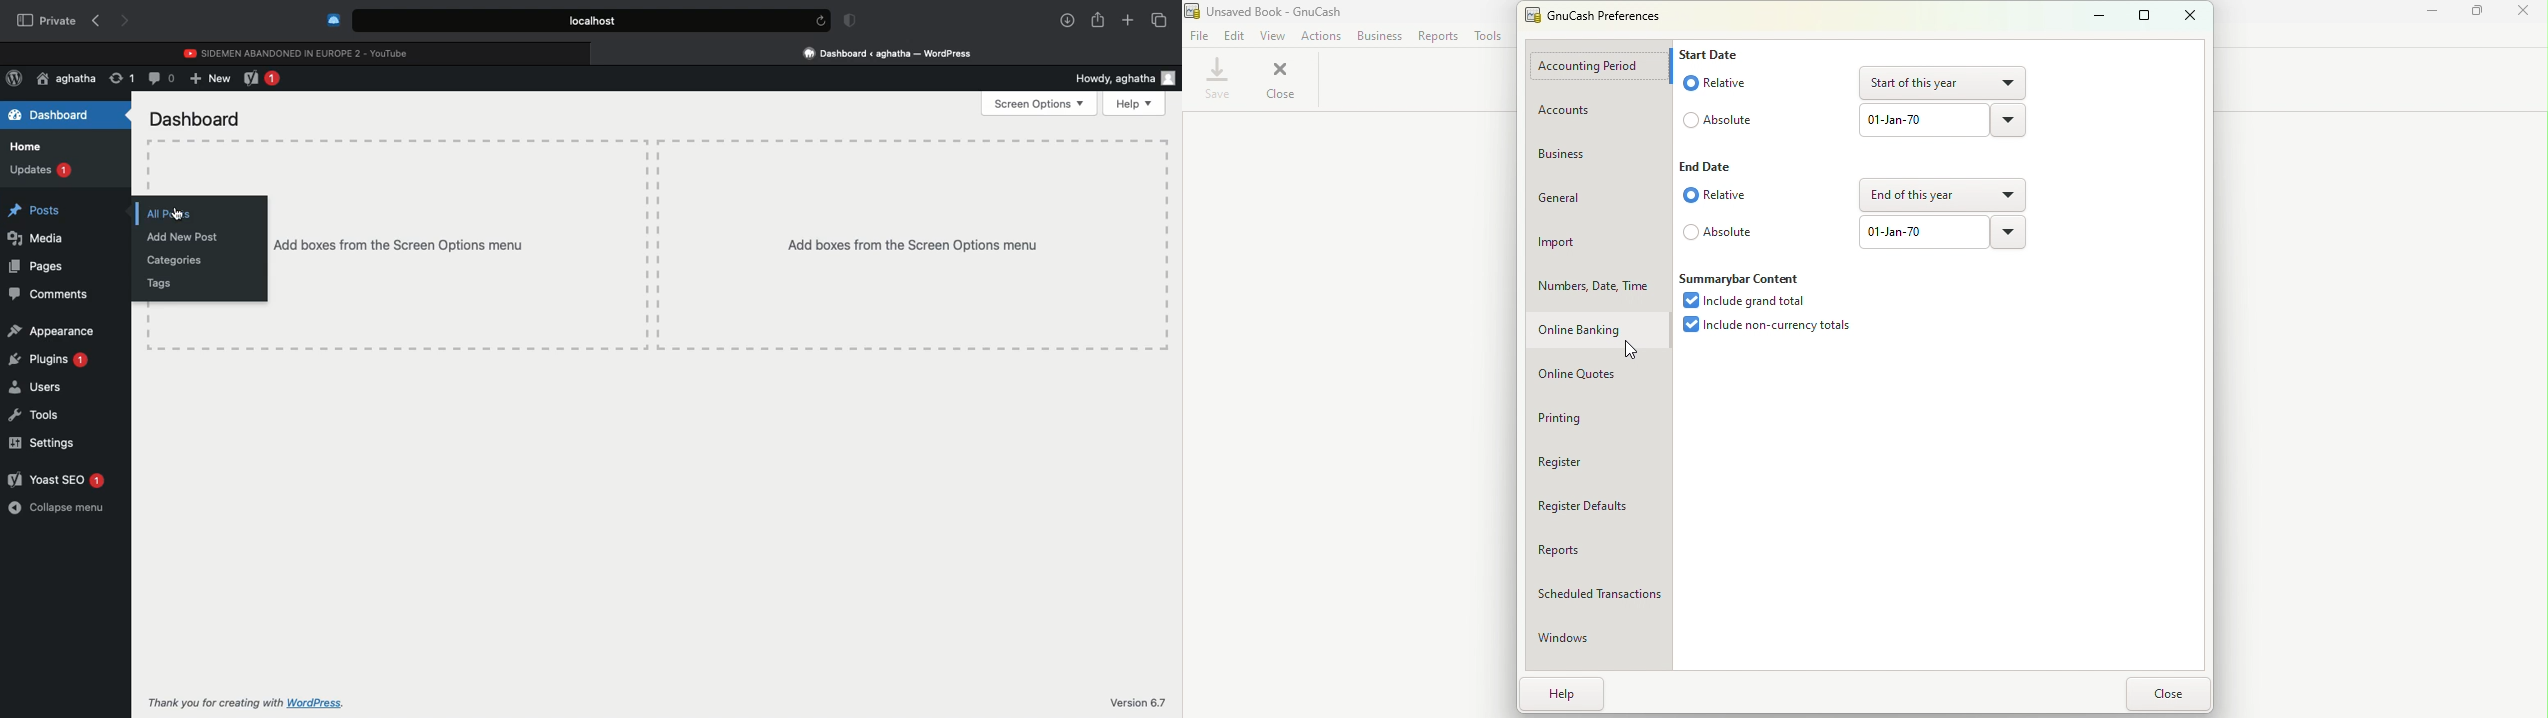  What do you see at coordinates (820, 21) in the screenshot?
I see `refresh` at bounding box center [820, 21].